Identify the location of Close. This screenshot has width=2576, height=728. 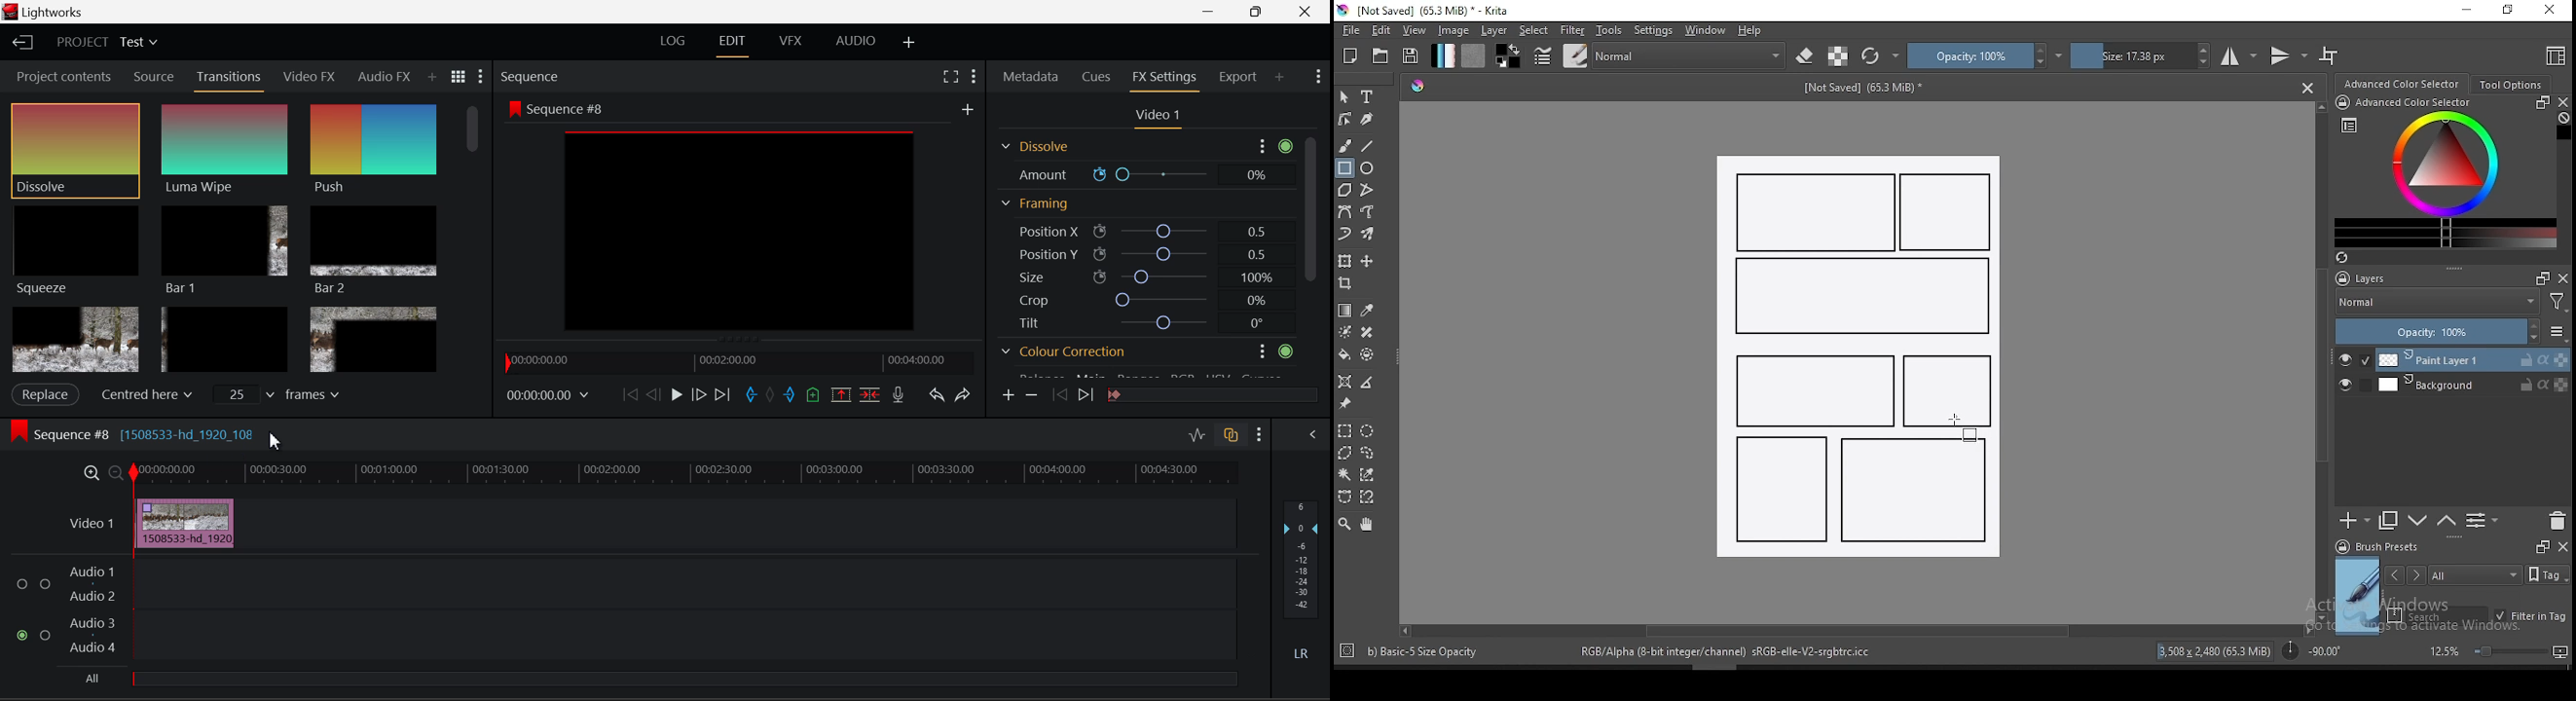
(1304, 12).